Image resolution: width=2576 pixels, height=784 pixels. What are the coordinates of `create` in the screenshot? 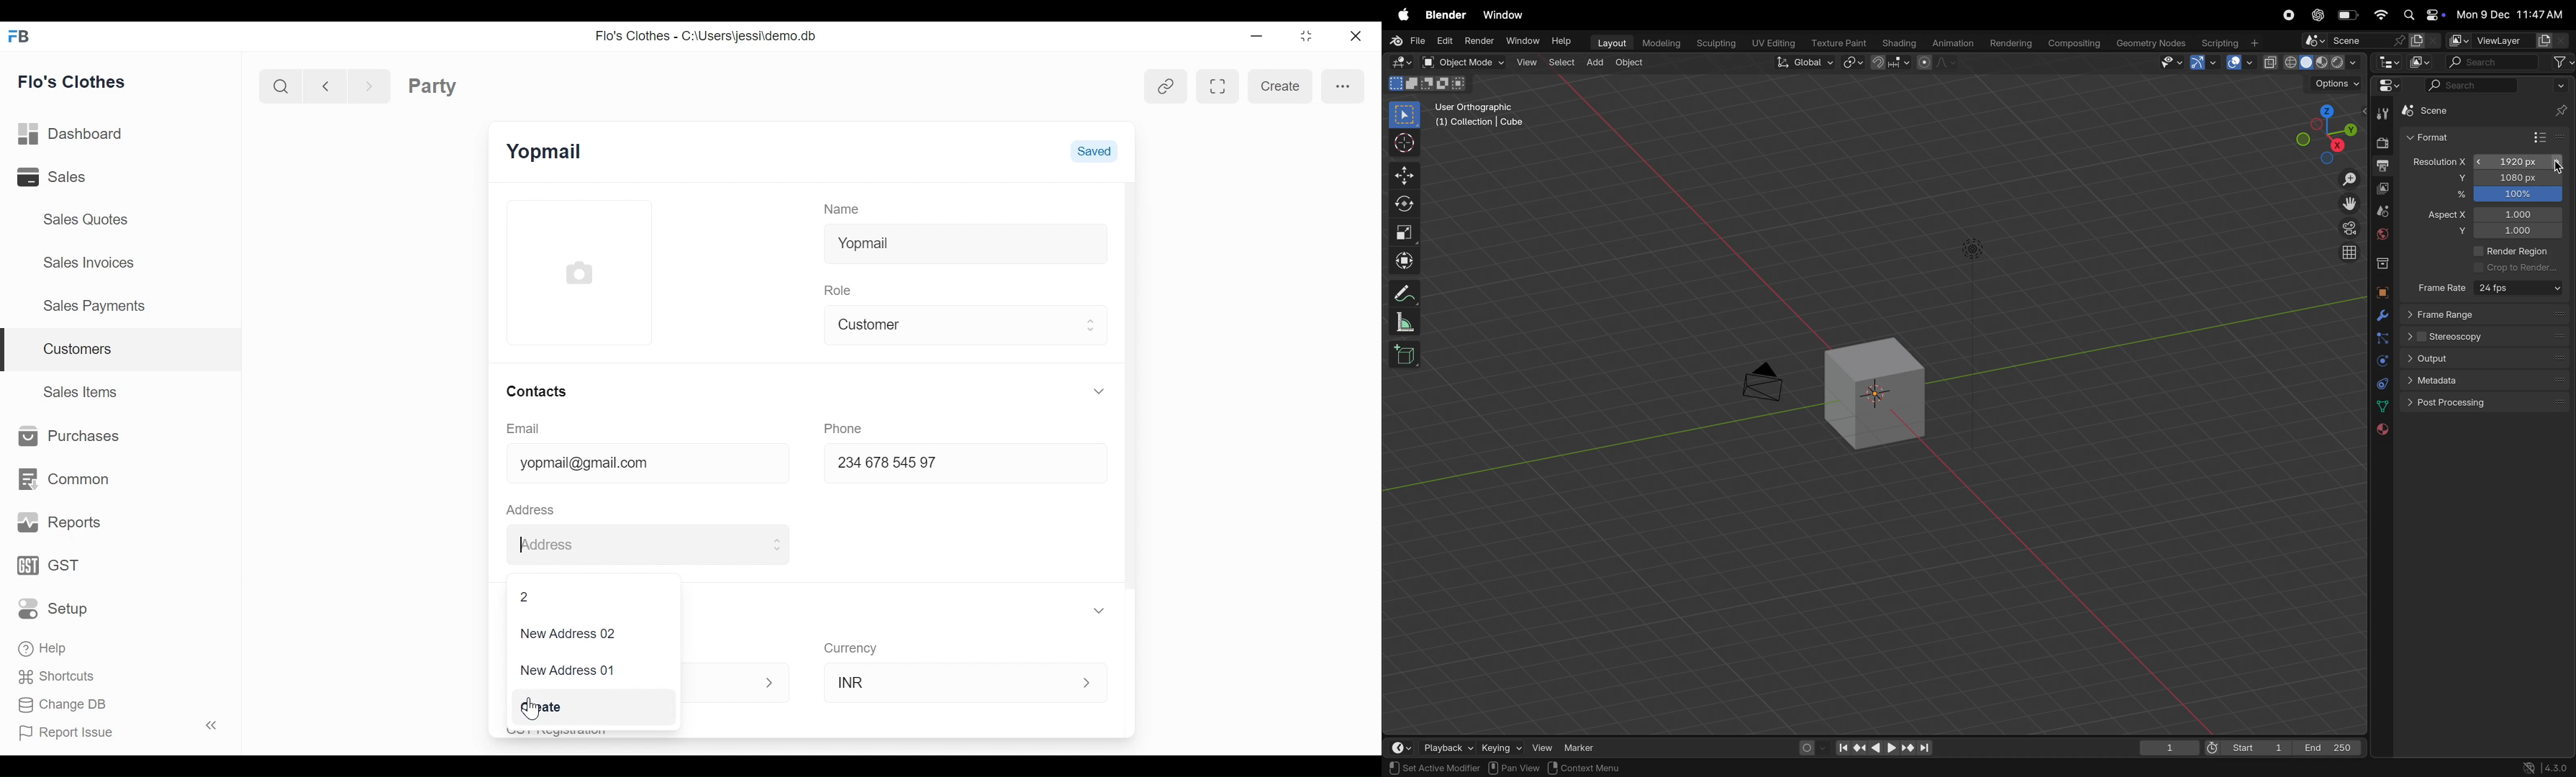 It's located at (1279, 87).